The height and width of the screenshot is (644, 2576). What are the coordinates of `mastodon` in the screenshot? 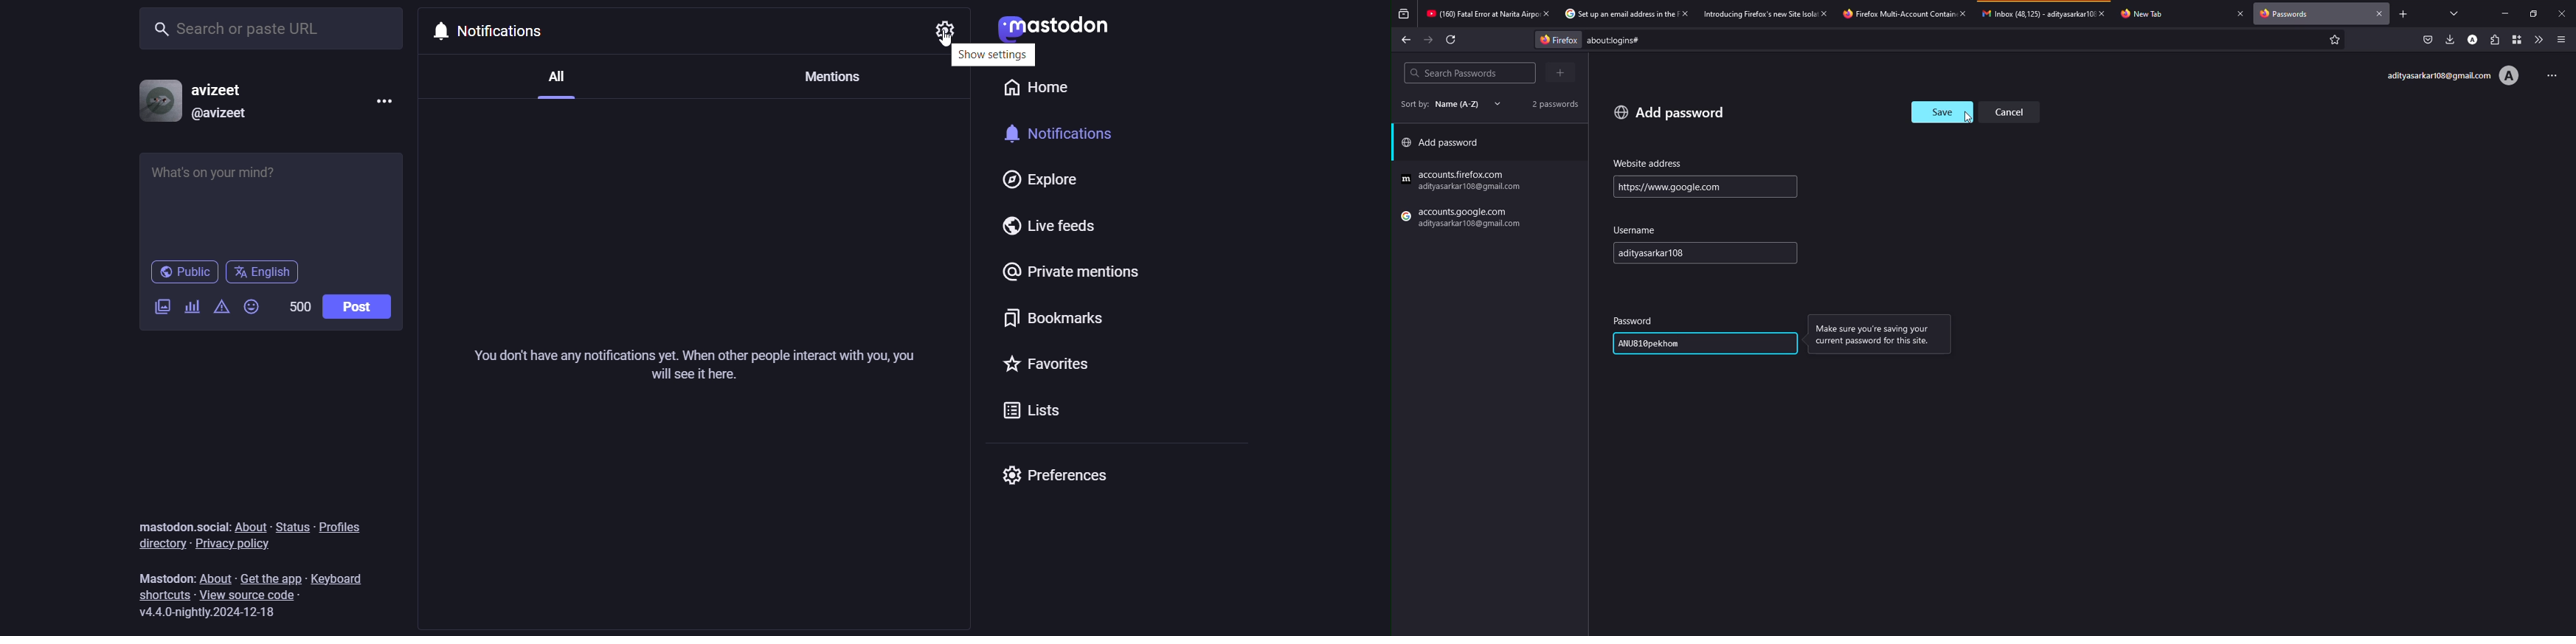 It's located at (1067, 24).